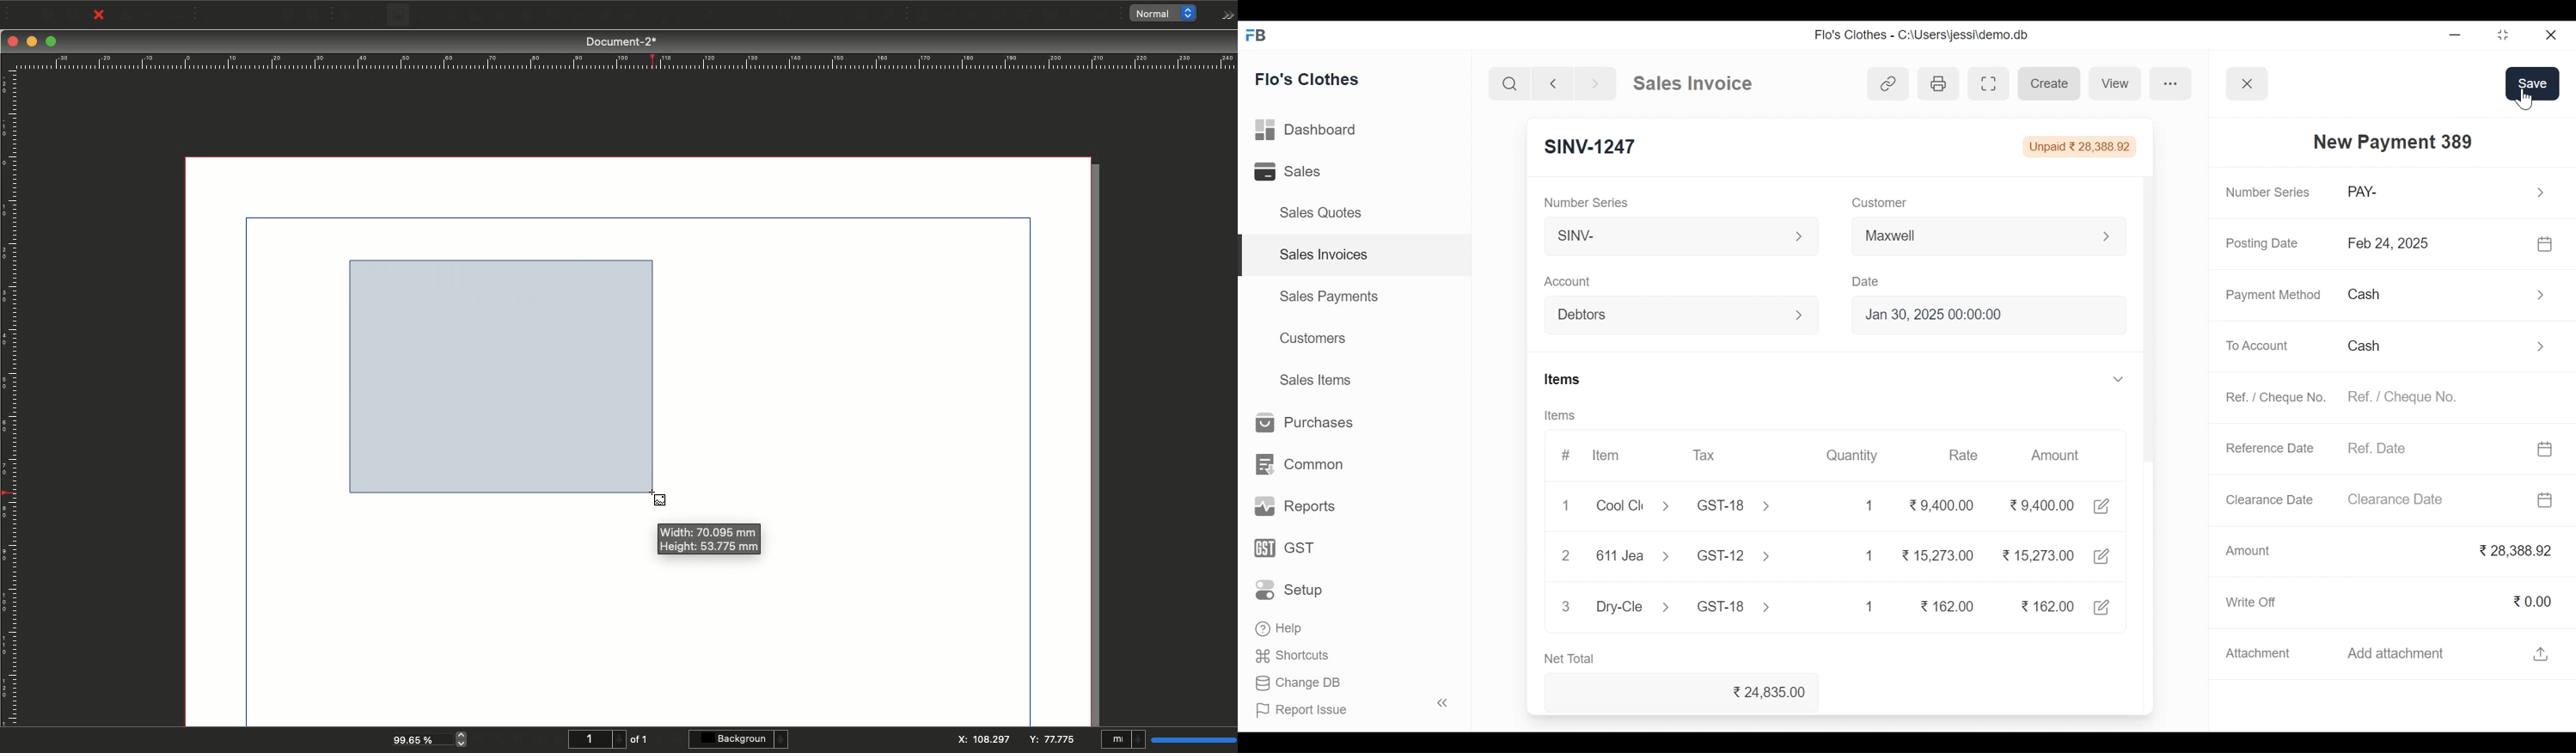 This screenshot has width=2576, height=756. I want to click on View, so click(2118, 82).